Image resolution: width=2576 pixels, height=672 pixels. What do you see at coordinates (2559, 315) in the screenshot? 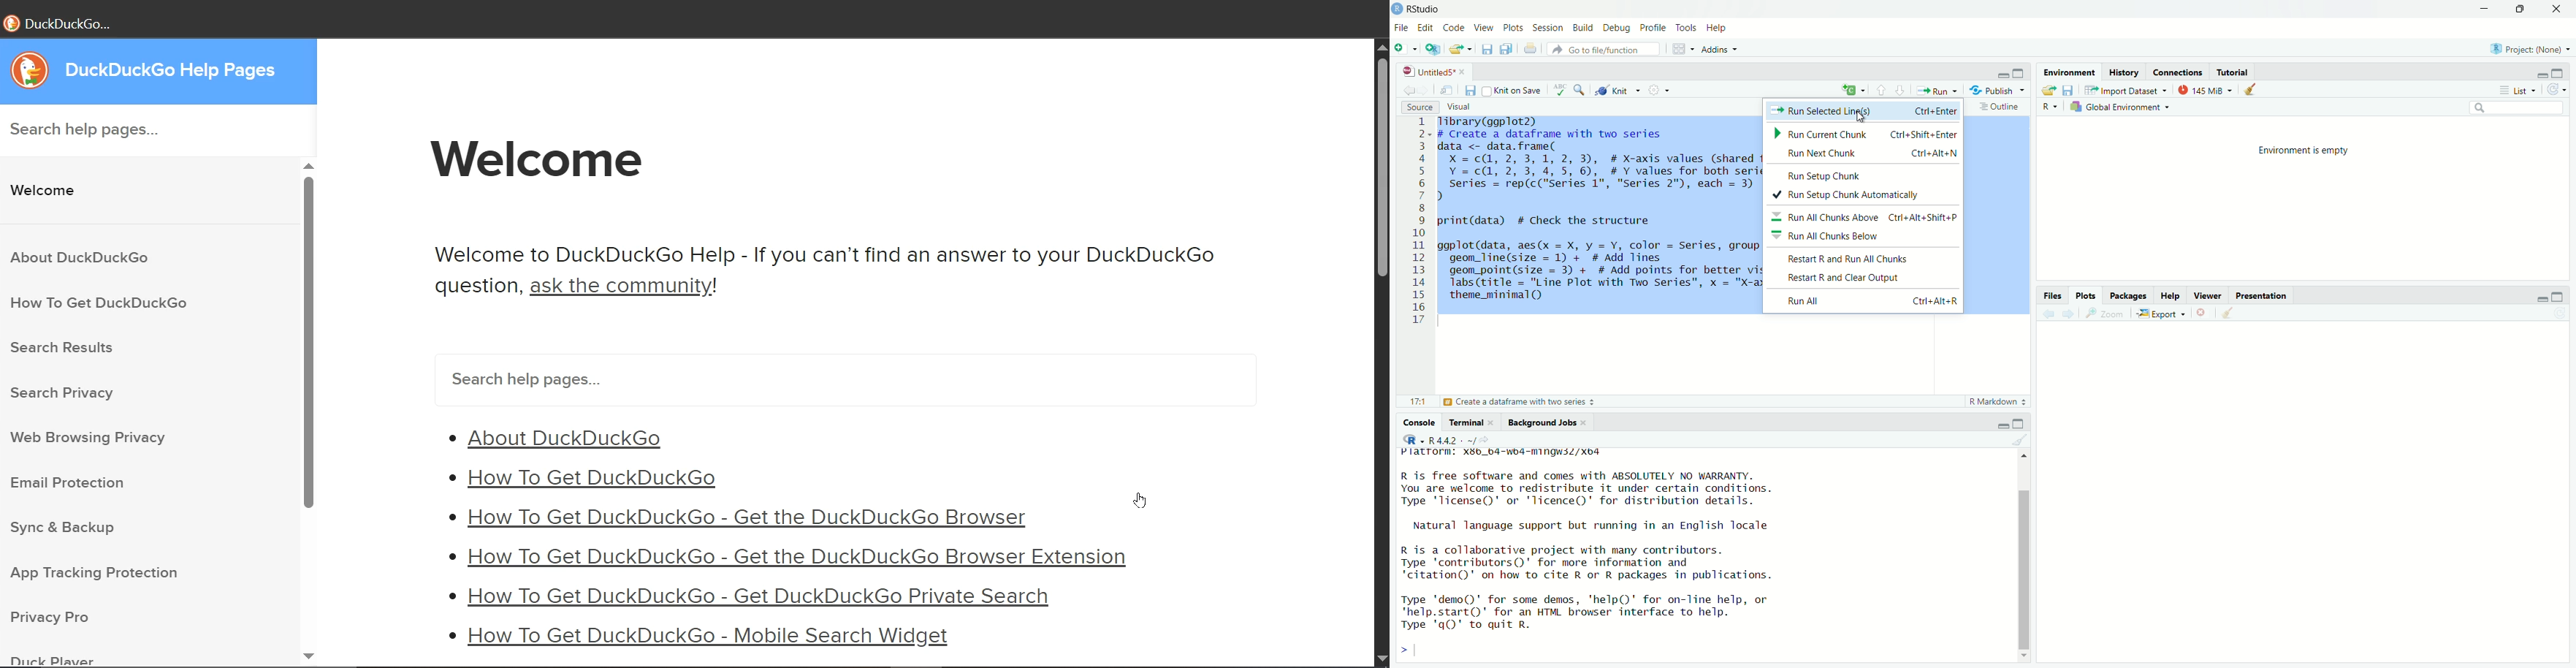
I see `Refresh` at bounding box center [2559, 315].